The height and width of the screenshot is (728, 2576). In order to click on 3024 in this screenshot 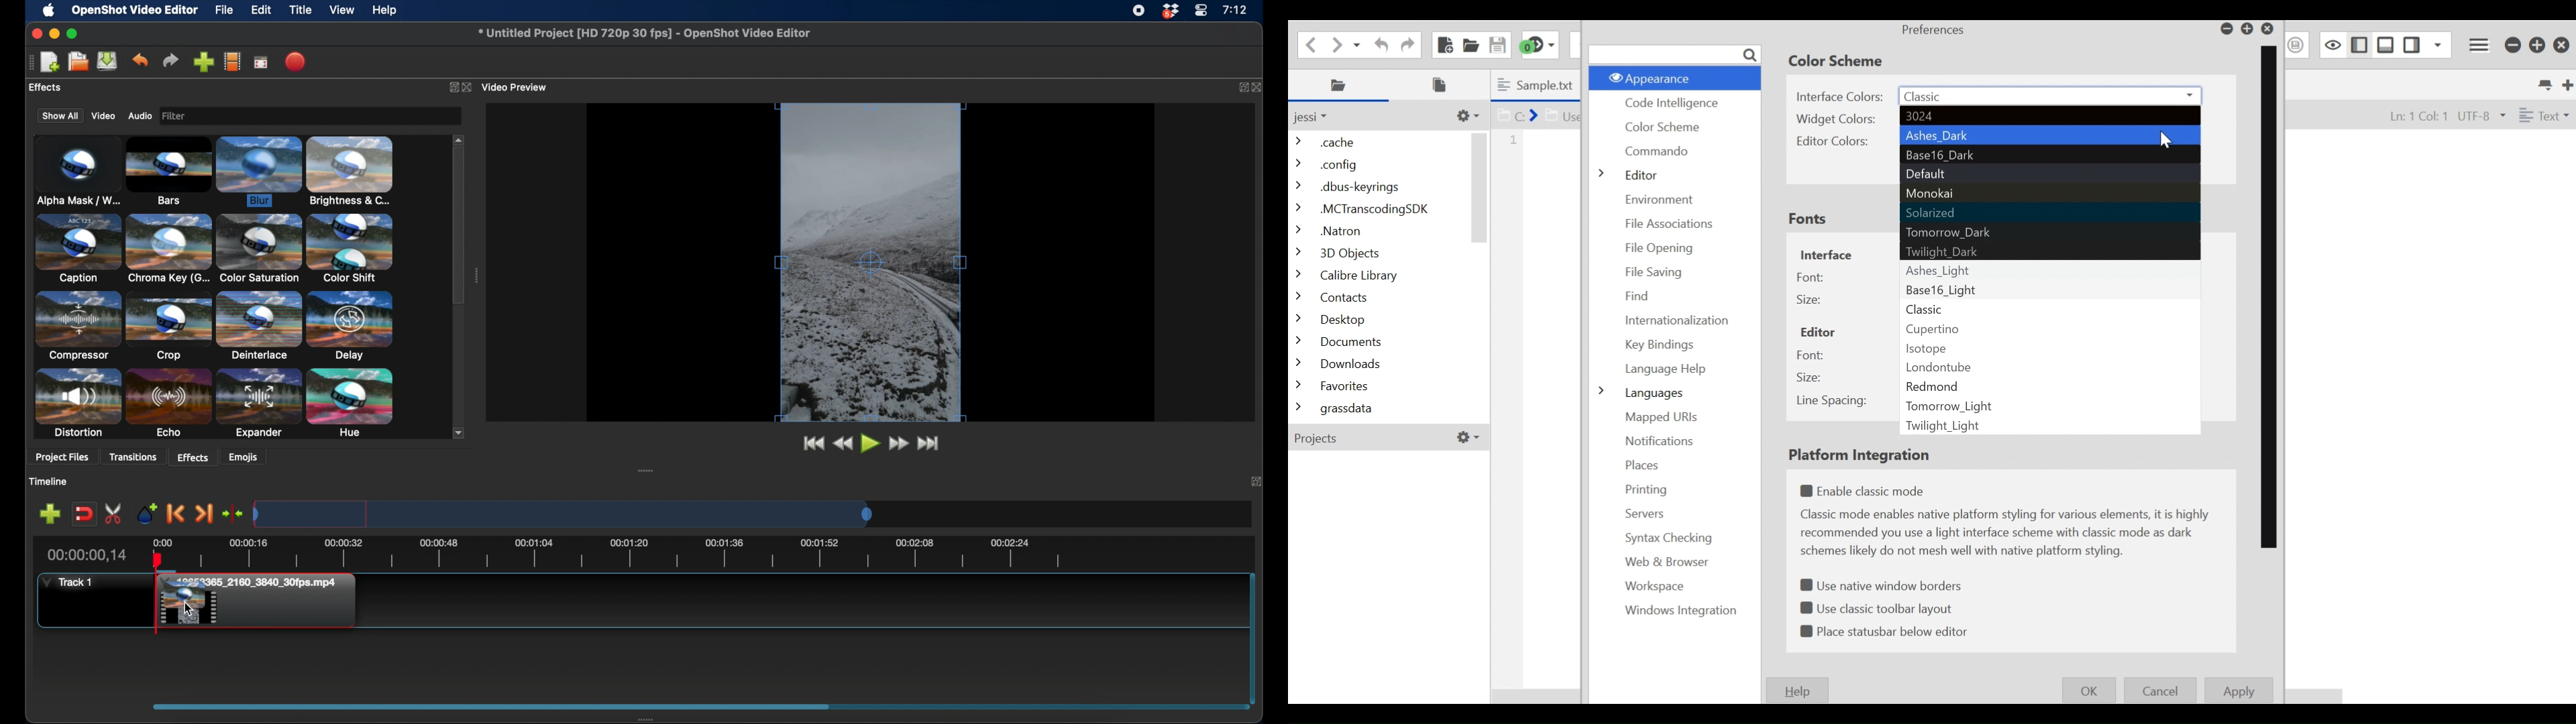, I will do `click(2048, 117)`.